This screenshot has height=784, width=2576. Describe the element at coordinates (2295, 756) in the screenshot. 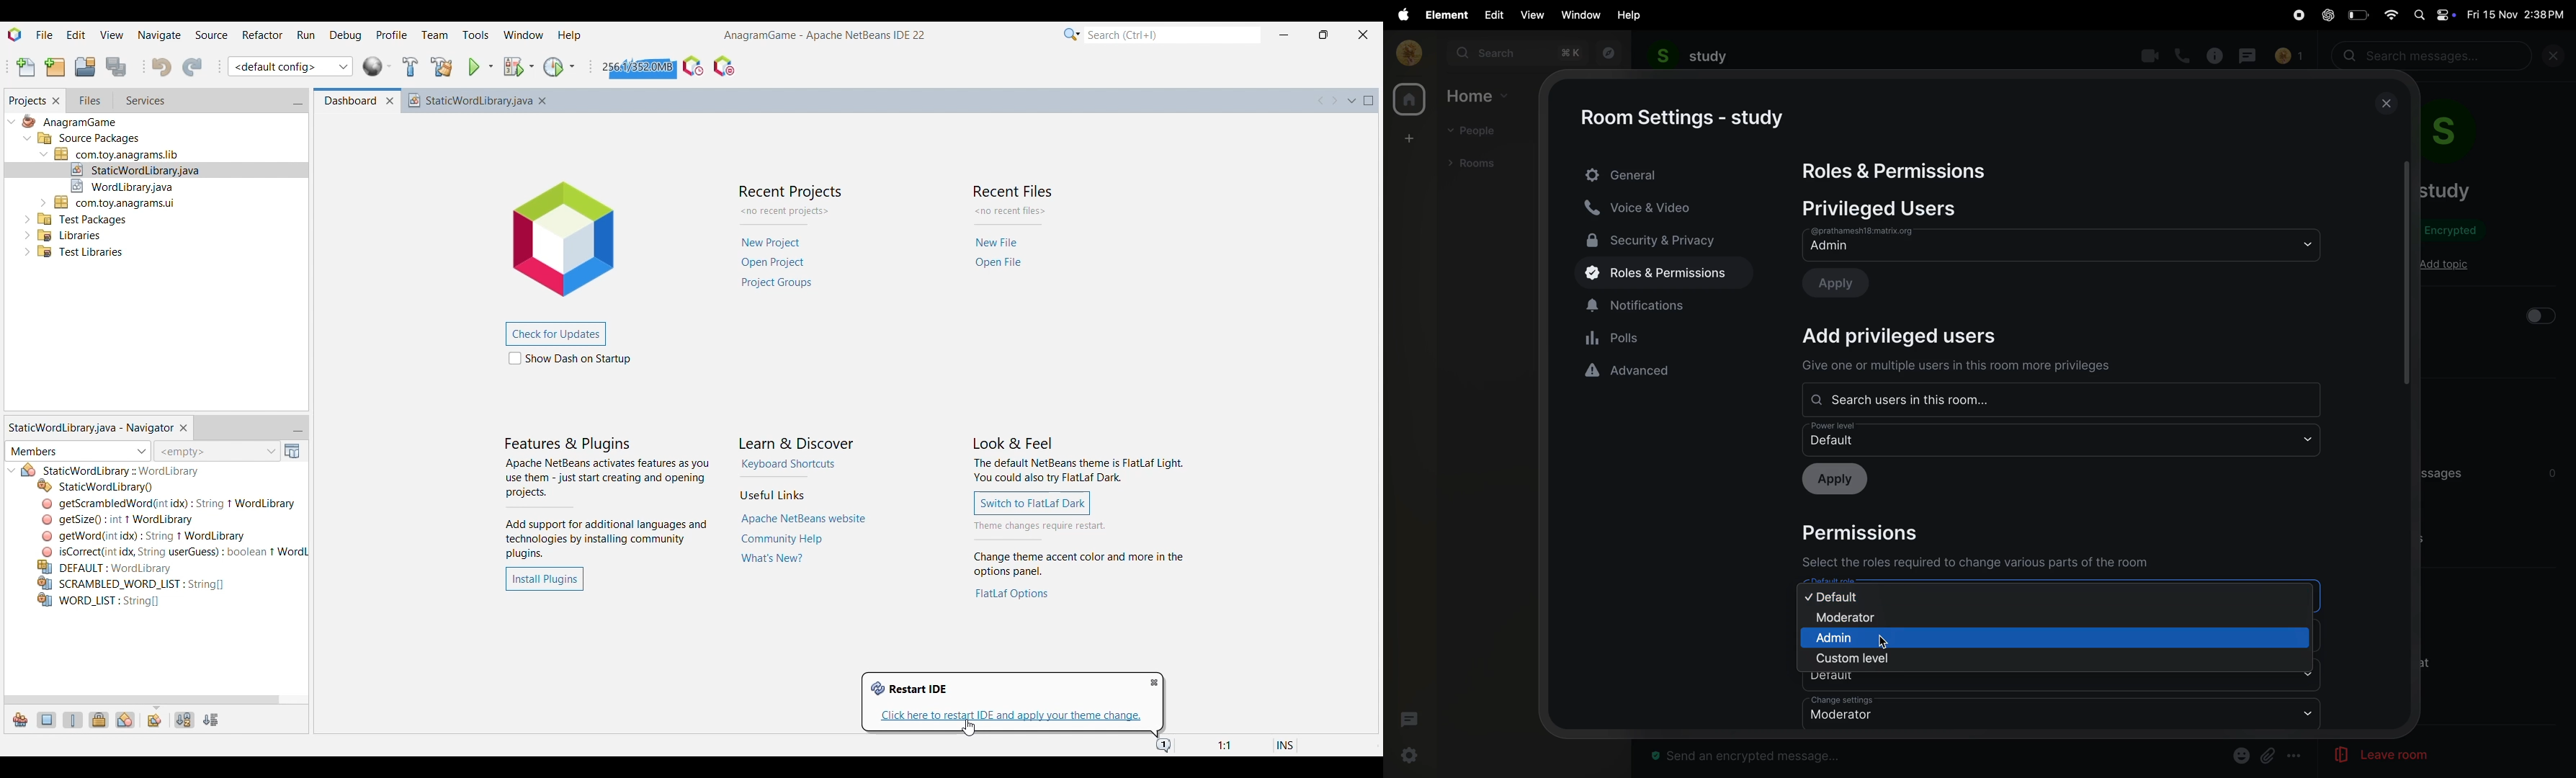

I see `more options` at that location.